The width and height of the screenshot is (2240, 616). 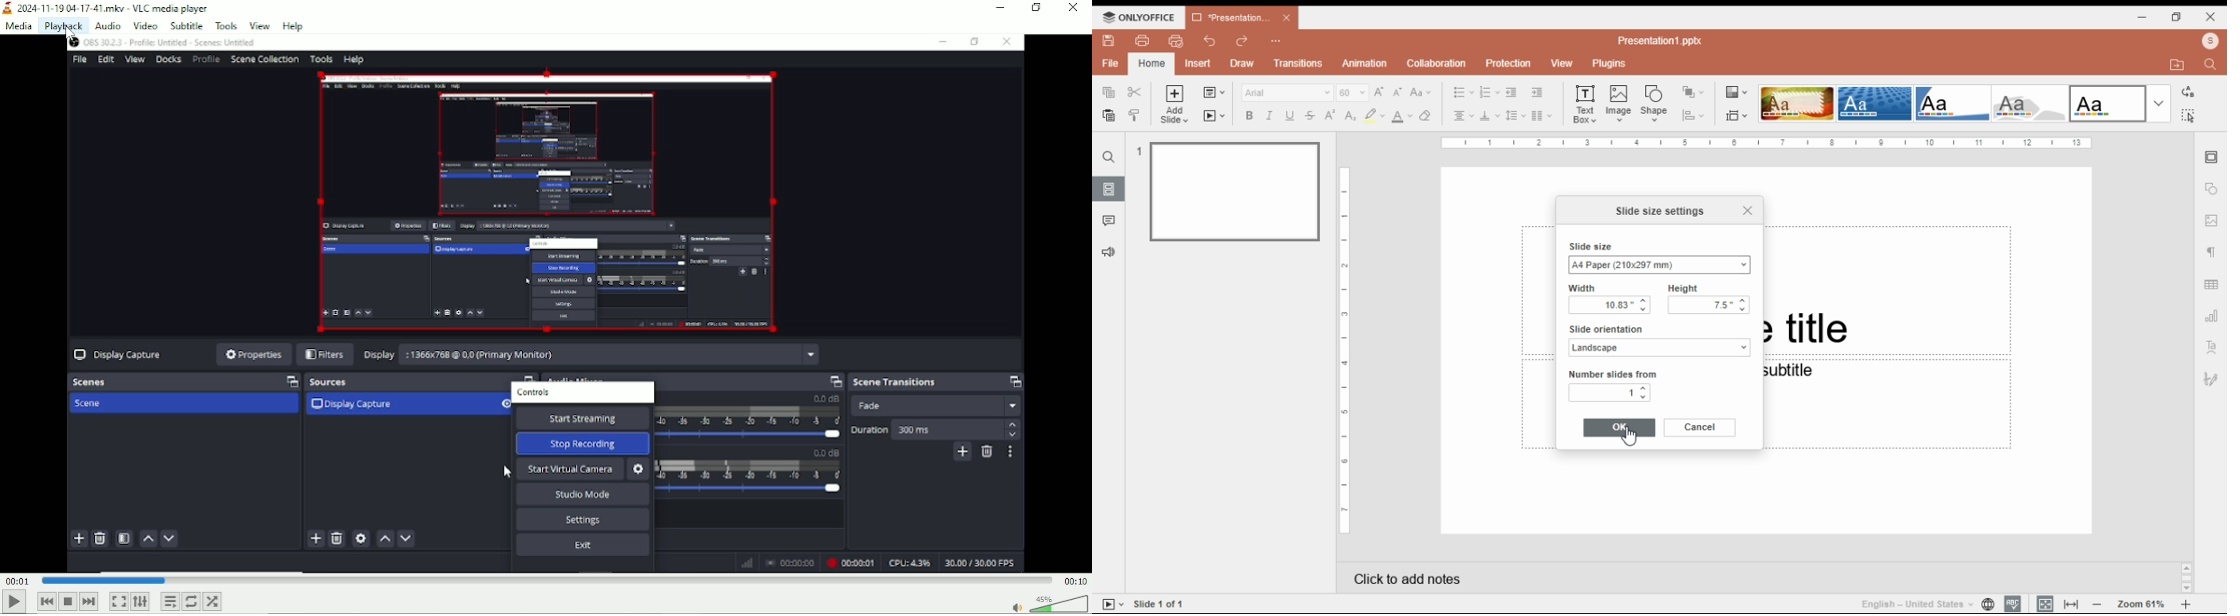 What do you see at coordinates (2143, 16) in the screenshot?
I see `minimize` at bounding box center [2143, 16].